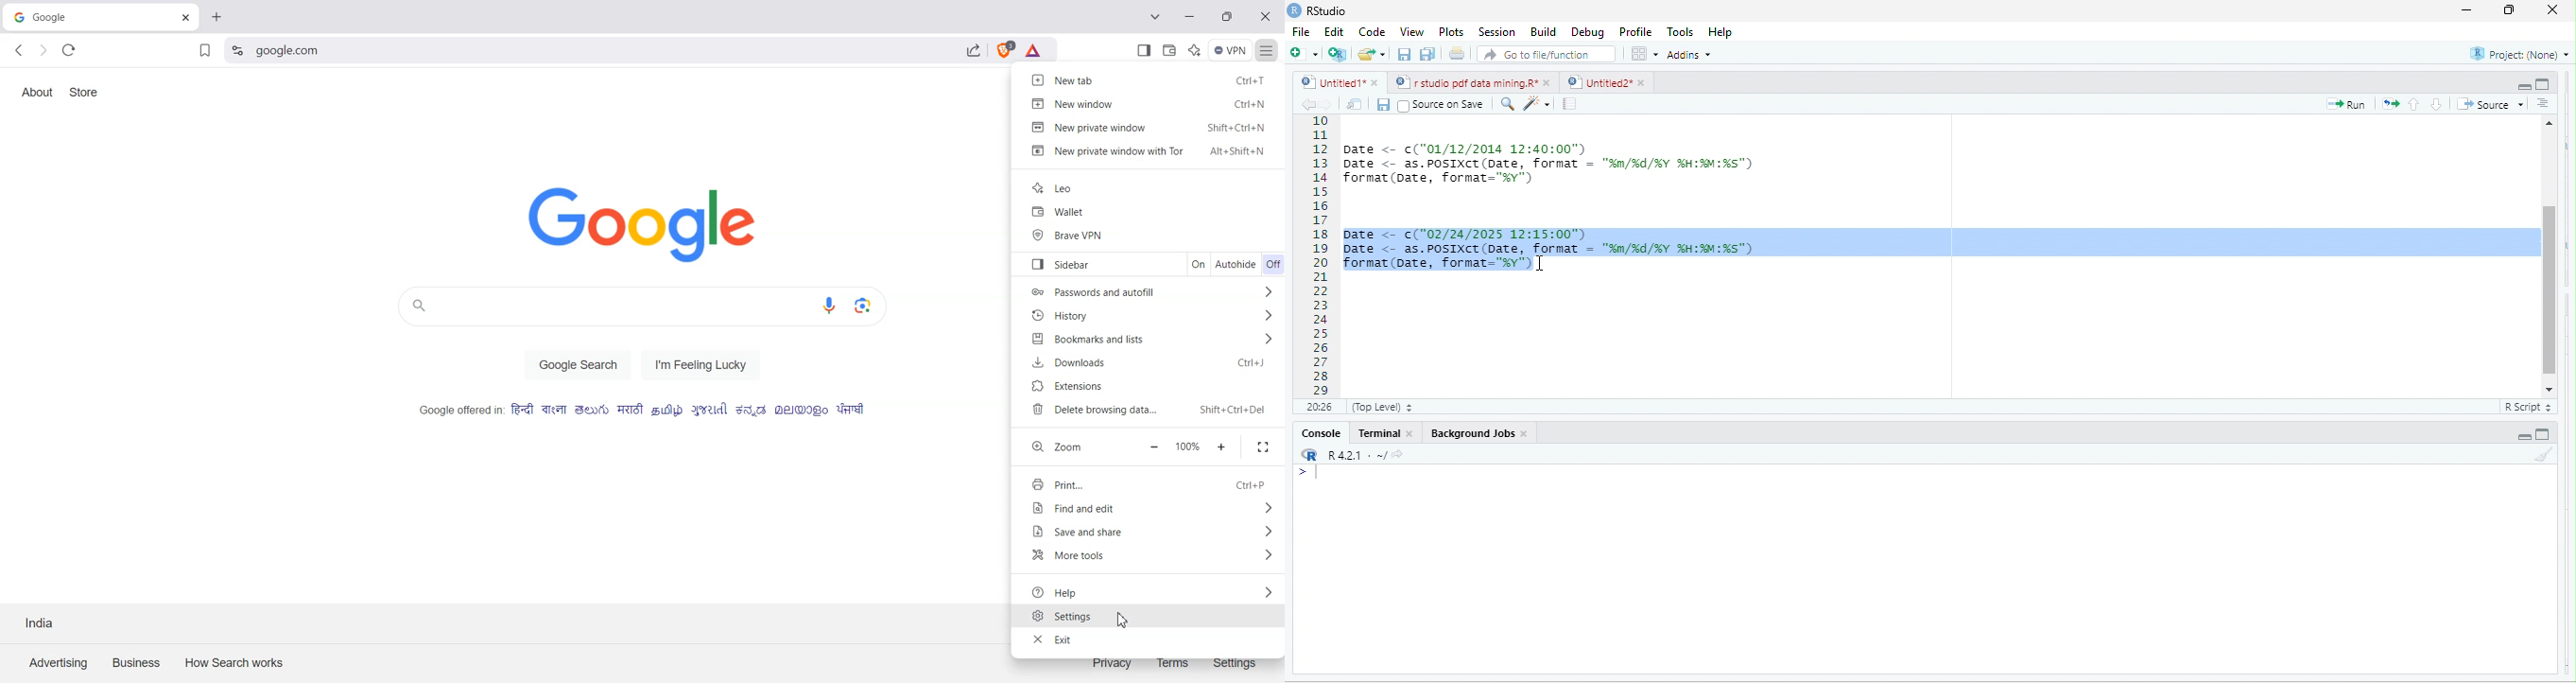 The height and width of the screenshot is (700, 2576). What do you see at coordinates (1321, 434) in the screenshot?
I see `Console` at bounding box center [1321, 434].